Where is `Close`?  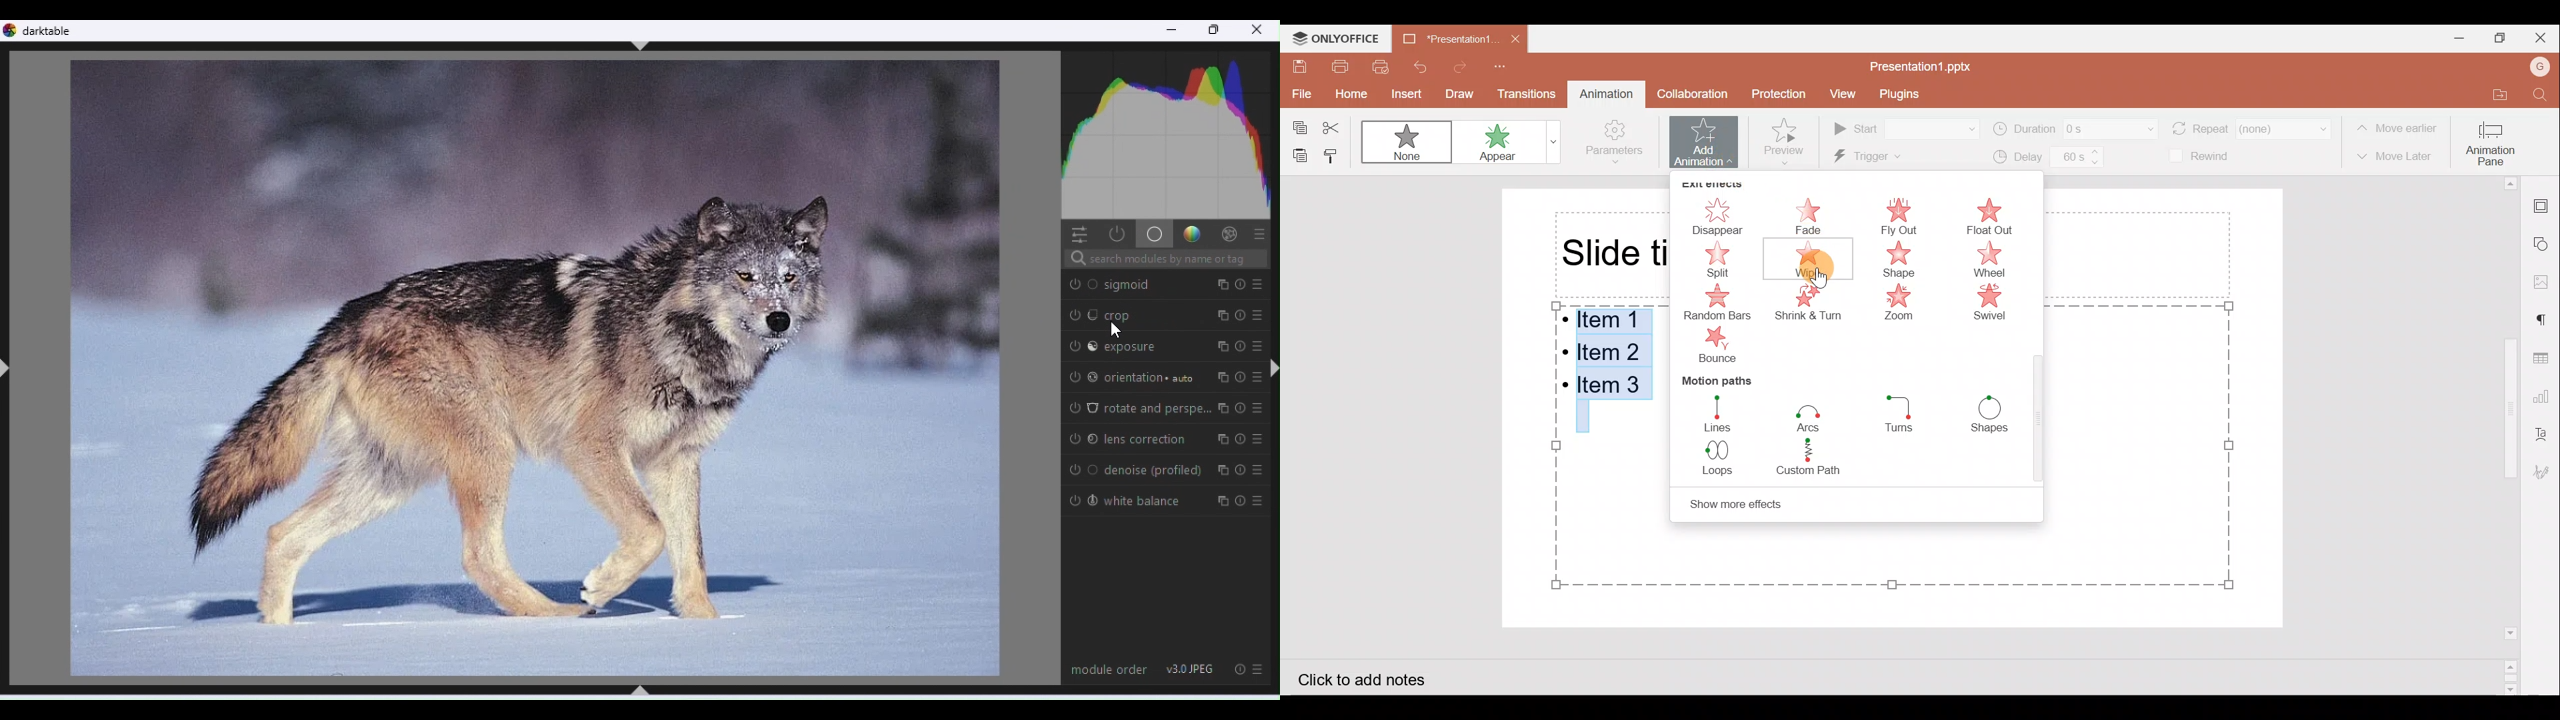 Close is located at coordinates (2545, 37).